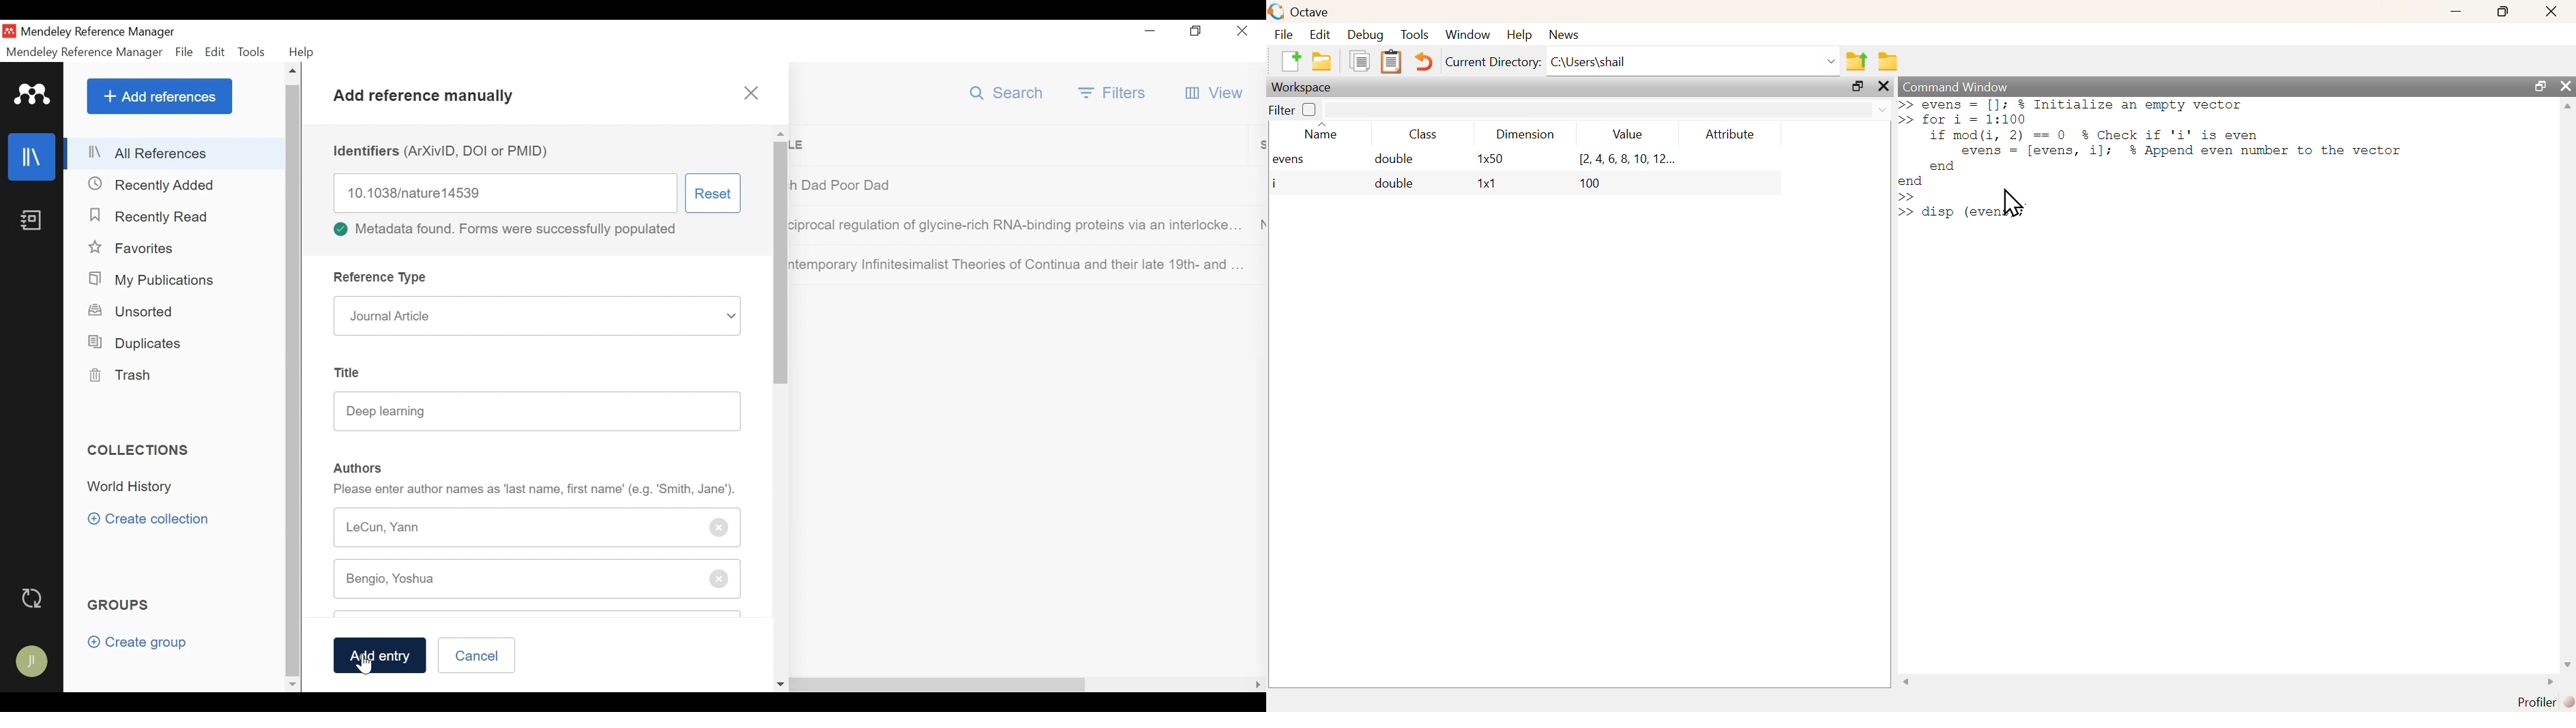  What do you see at coordinates (132, 247) in the screenshot?
I see `Favorites` at bounding box center [132, 247].